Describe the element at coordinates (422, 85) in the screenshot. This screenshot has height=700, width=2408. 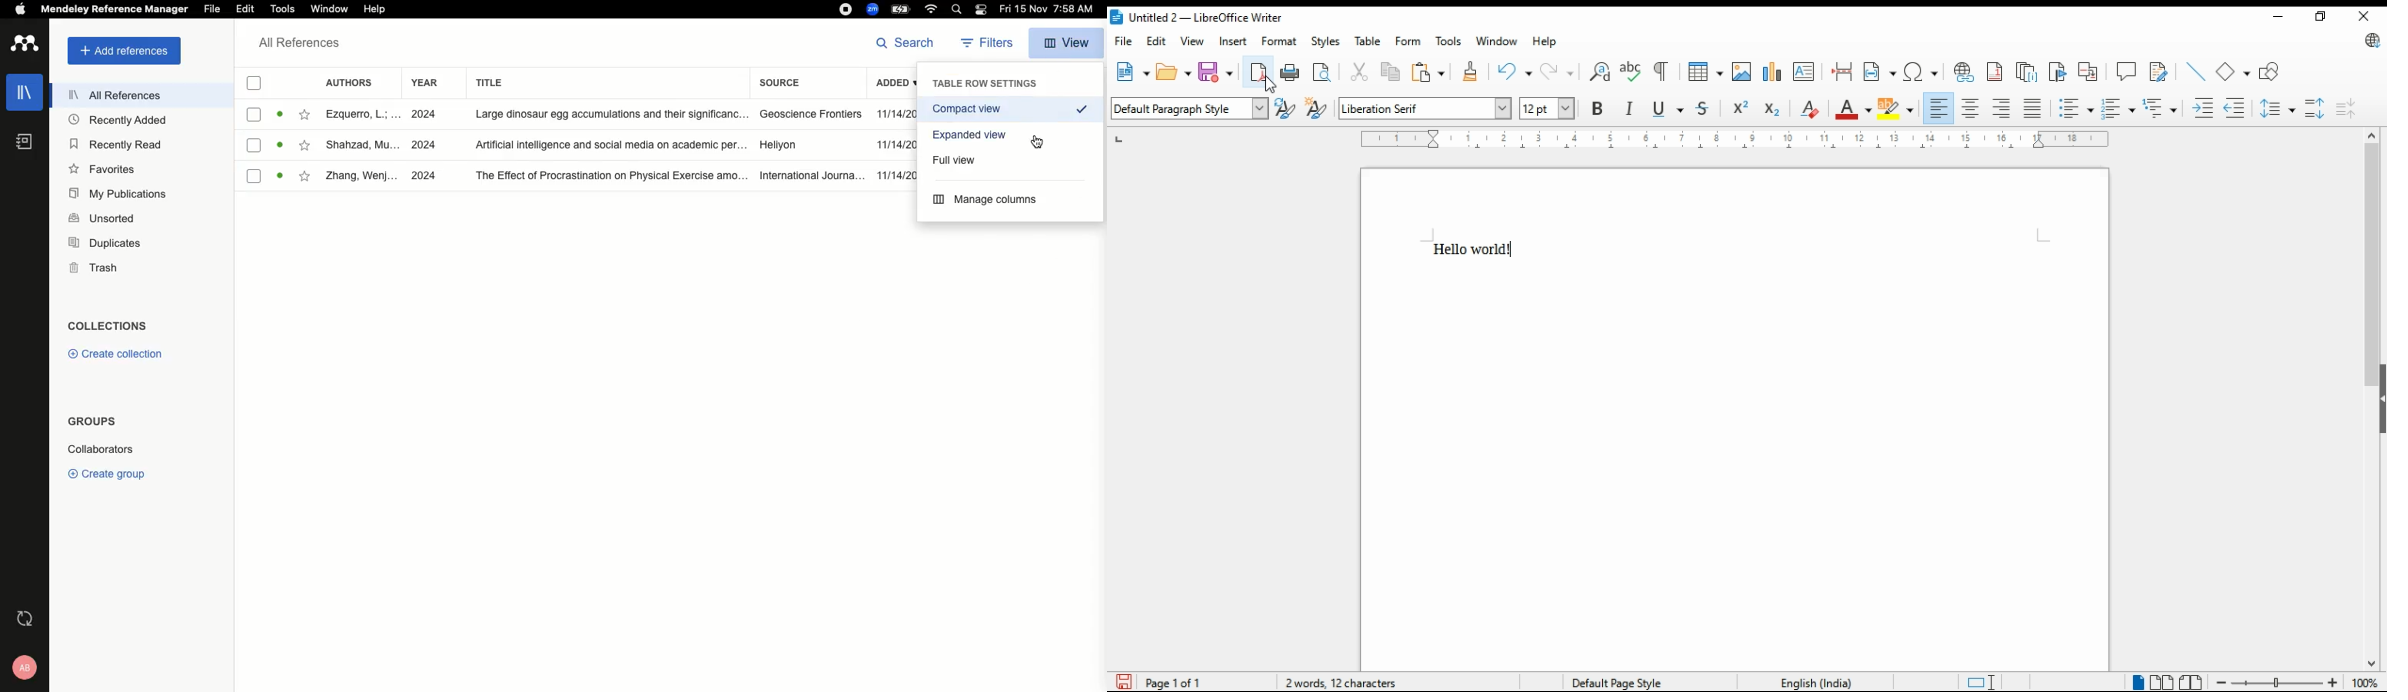
I see `Year` at that location.